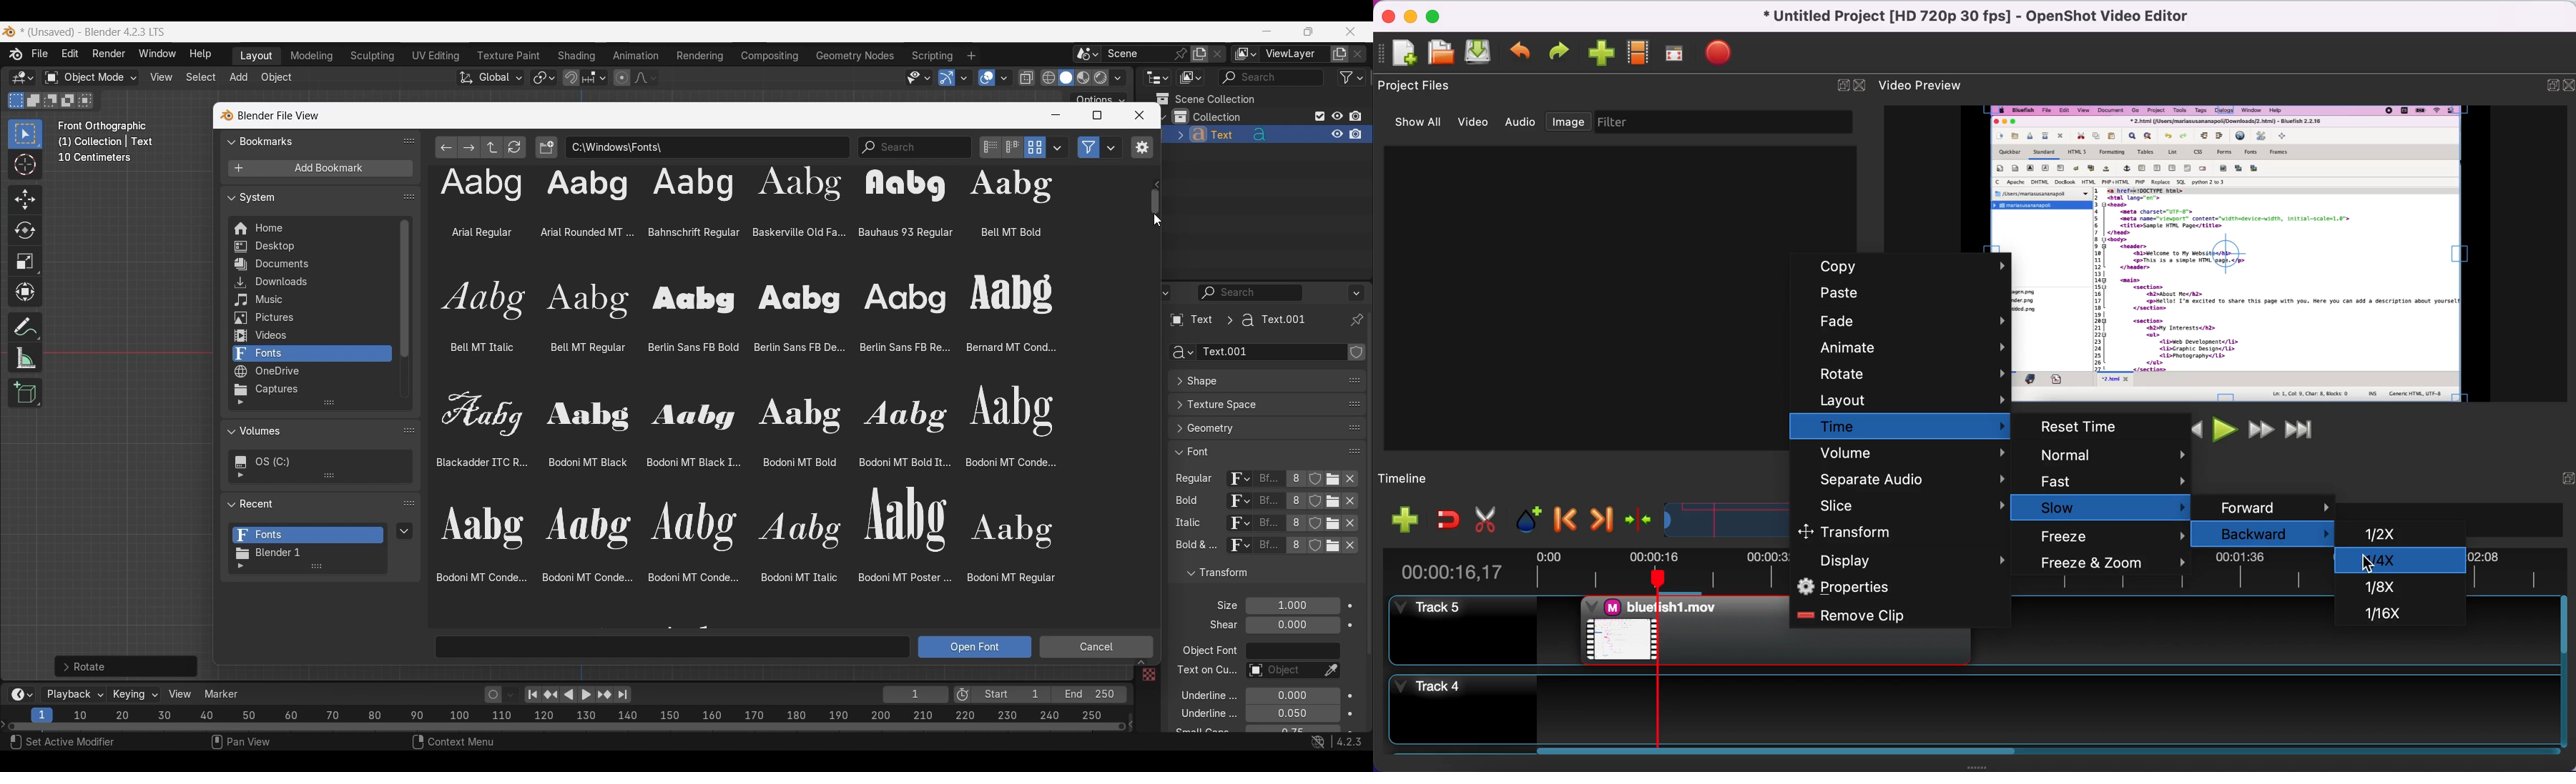 The height and width of the screenshot is (784, 2576). I want to click on Extend existing selection, so click(34, 101).